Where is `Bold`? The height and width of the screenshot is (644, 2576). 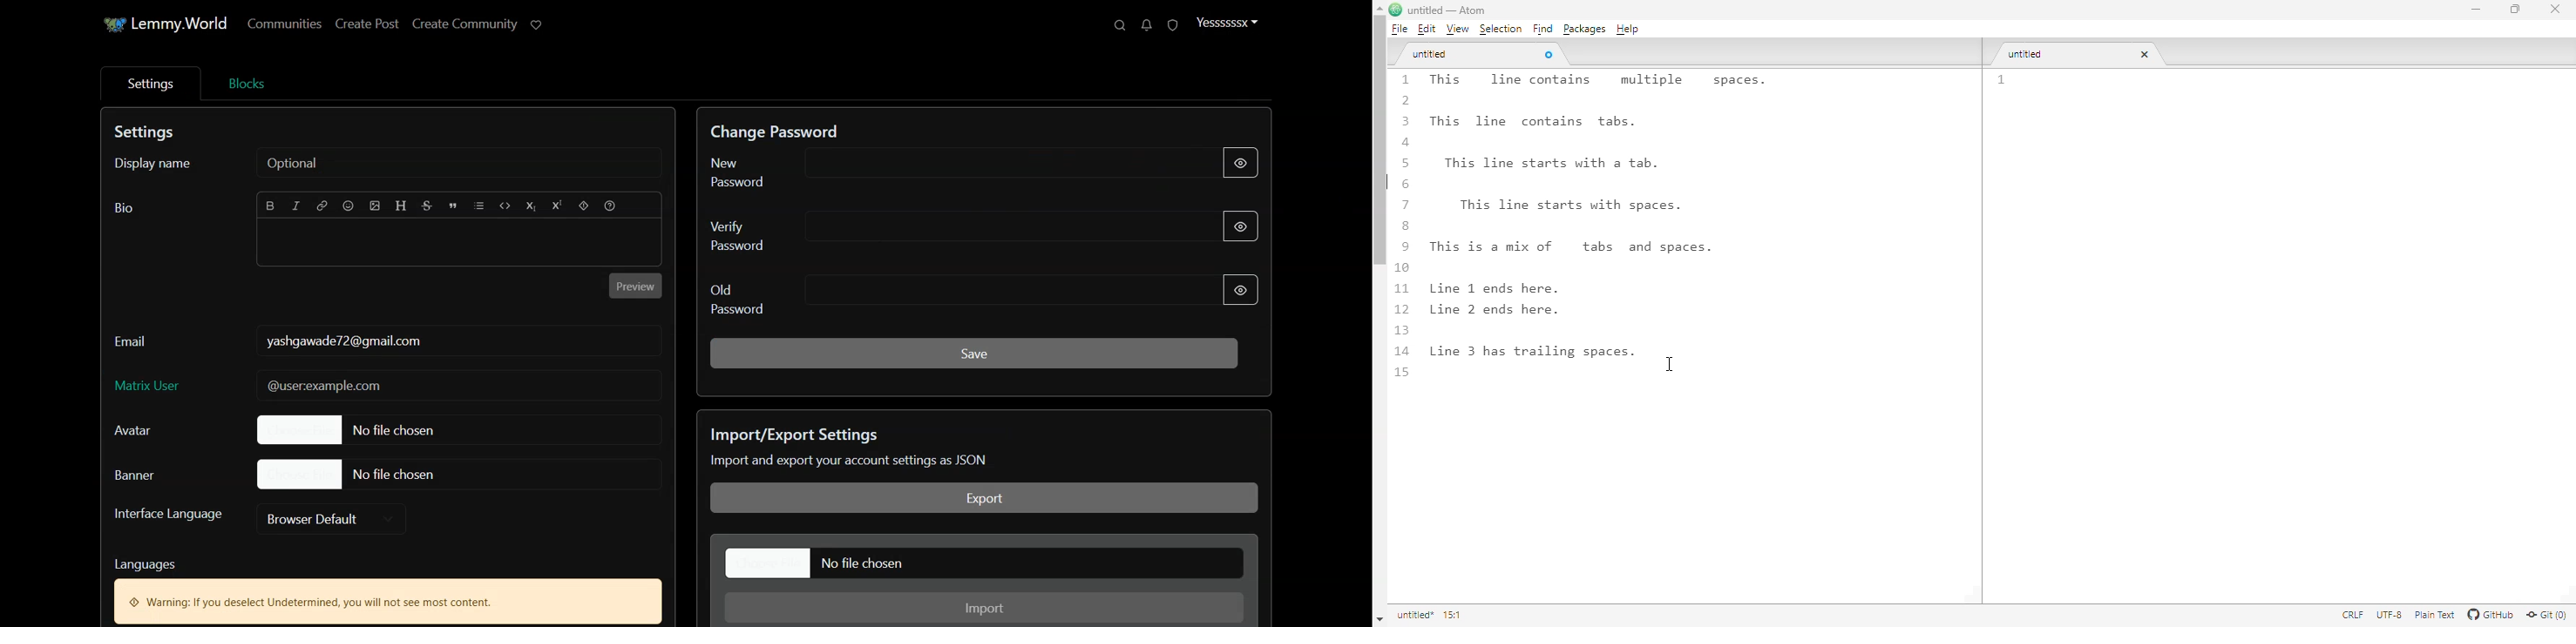 Bold is located at coordinates (270, 206).